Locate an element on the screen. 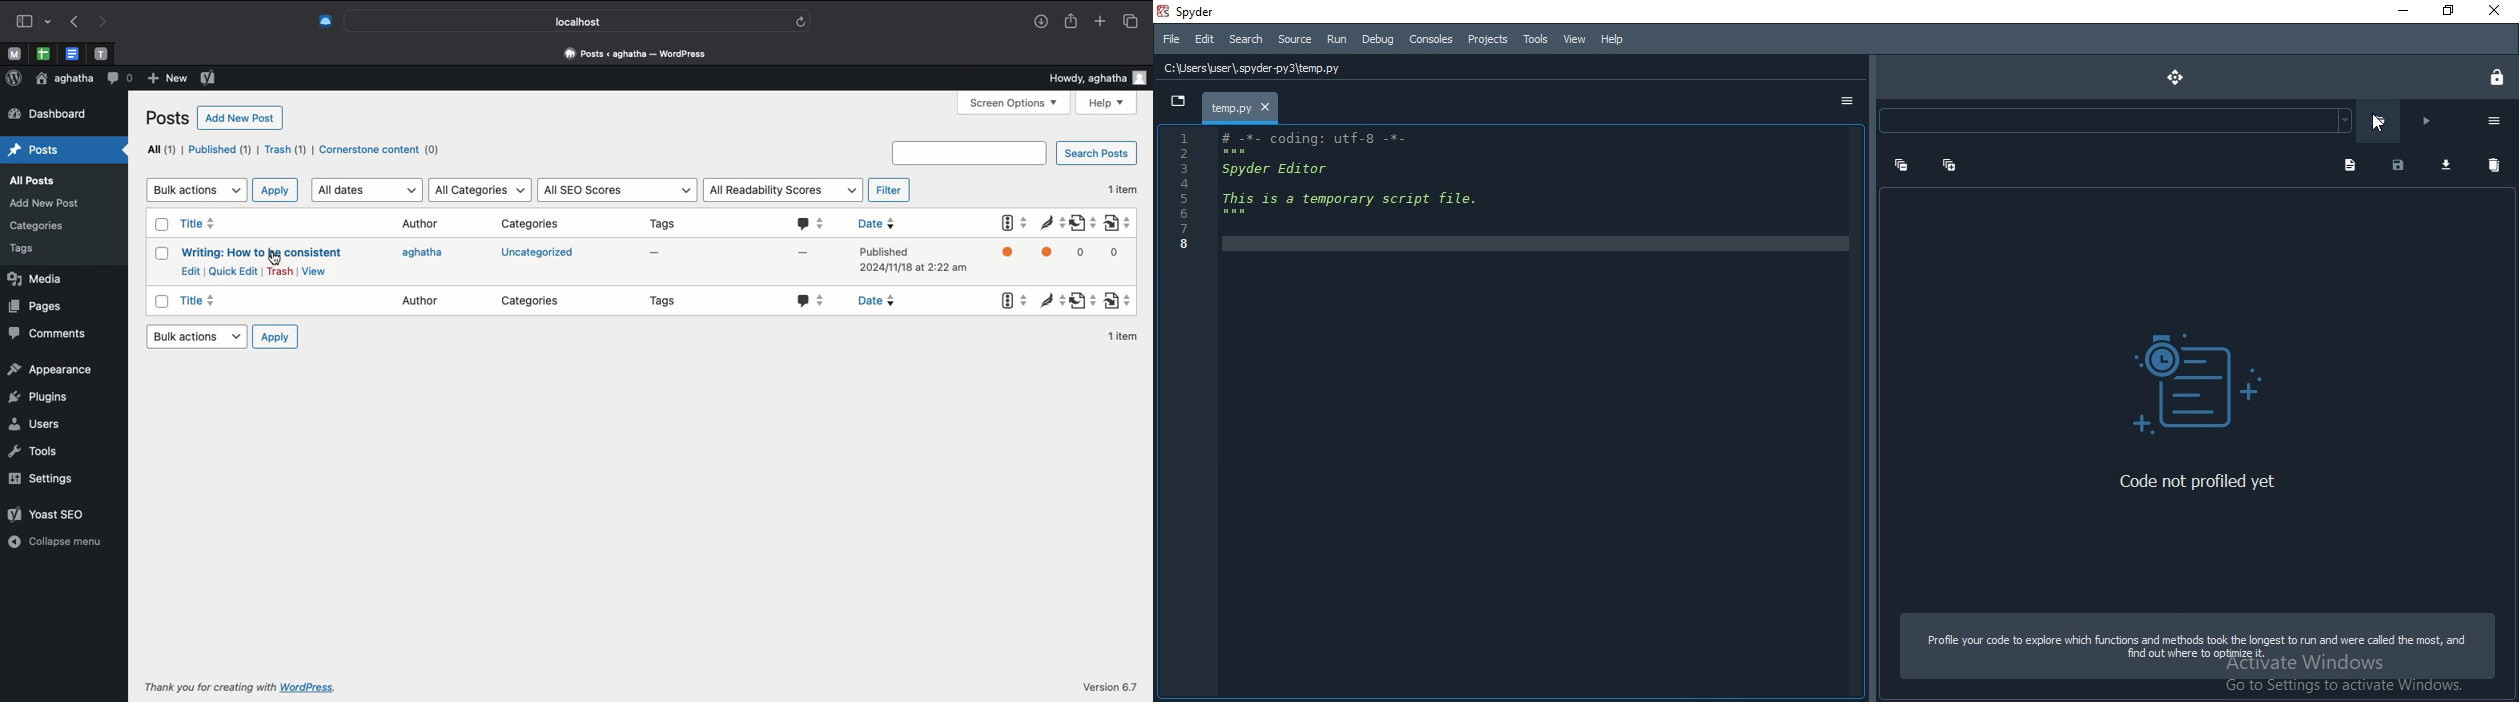 The width and height of the screenshot is (2520, 728). - is located at coordinates (803, 252).